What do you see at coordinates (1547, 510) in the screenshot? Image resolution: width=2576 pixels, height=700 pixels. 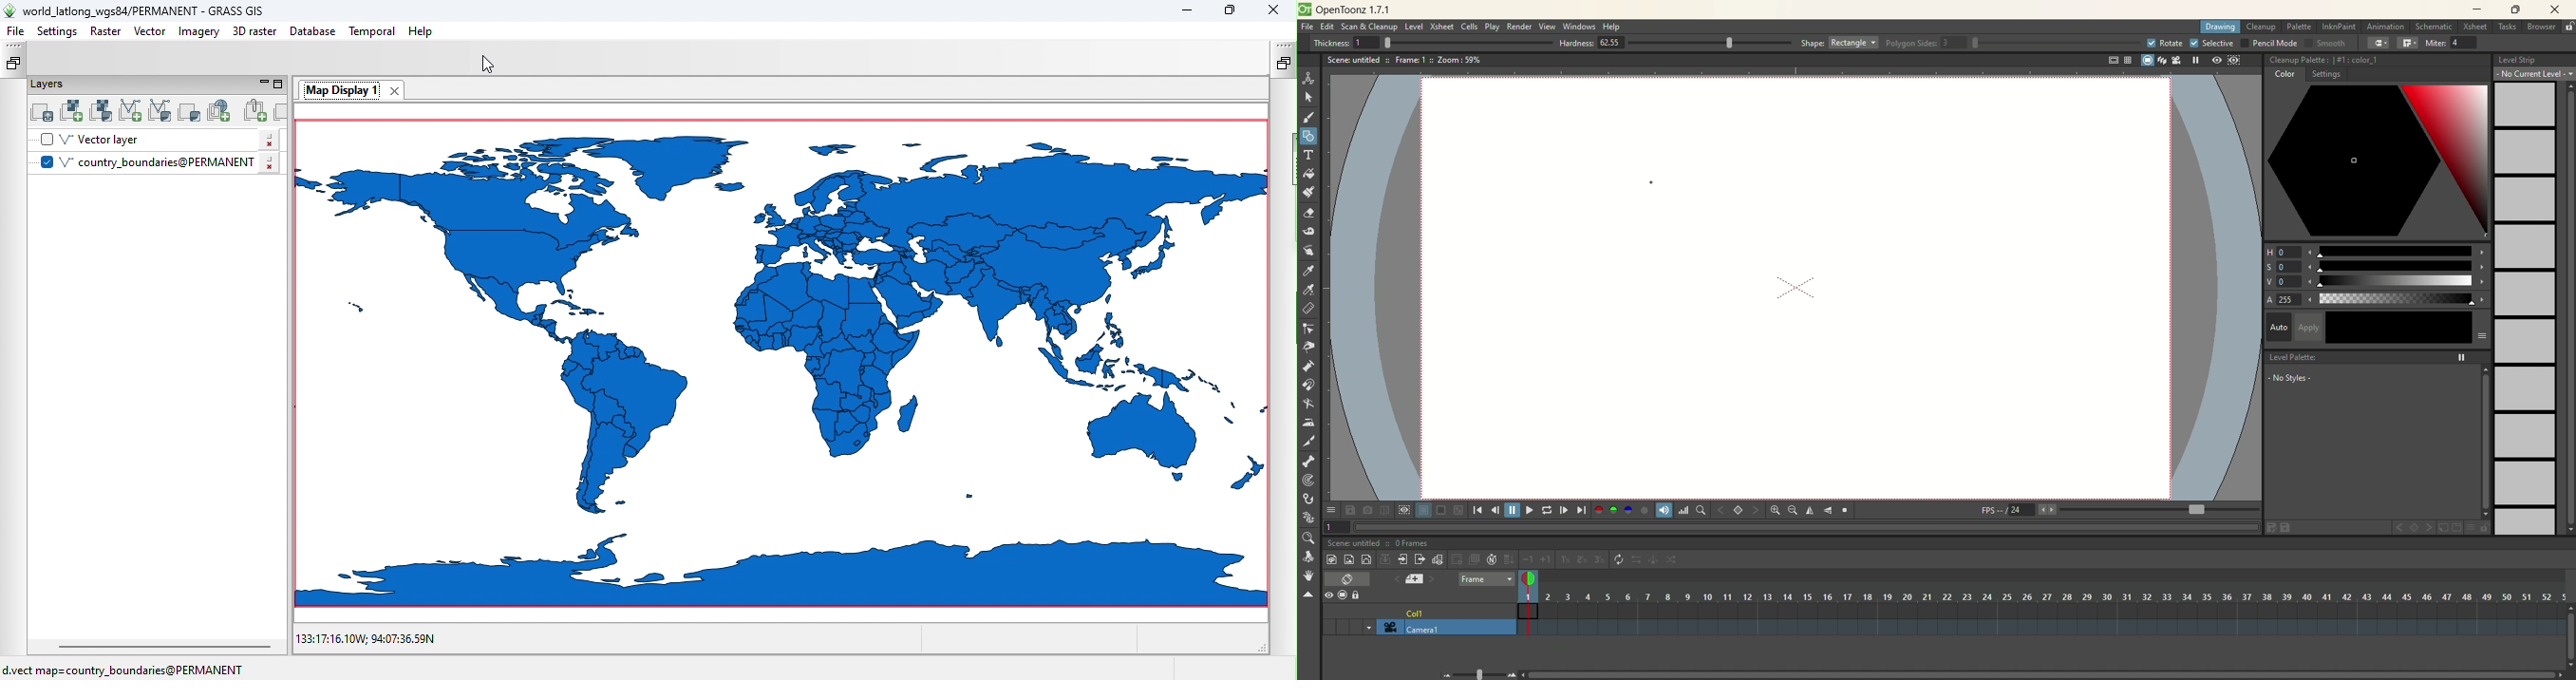 I see `loop` at bounding box center [1547, 510].